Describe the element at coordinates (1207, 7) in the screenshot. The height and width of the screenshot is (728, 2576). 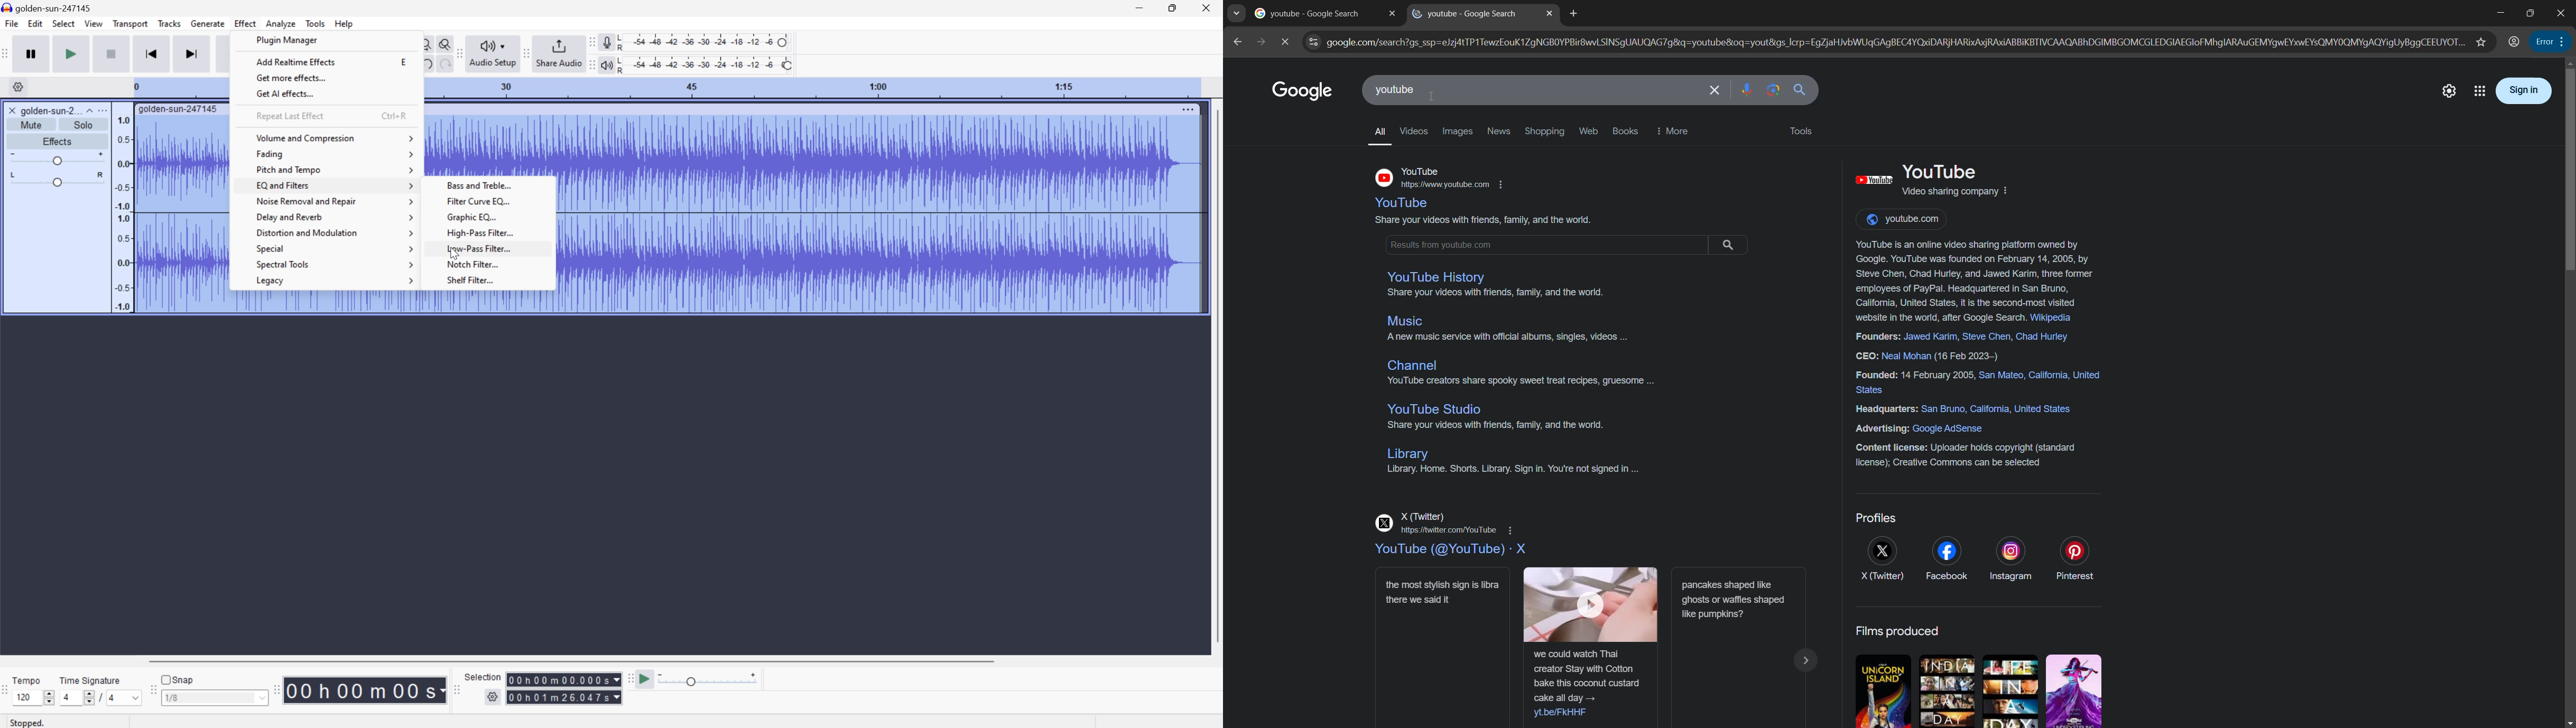
I see `Close` at that location.